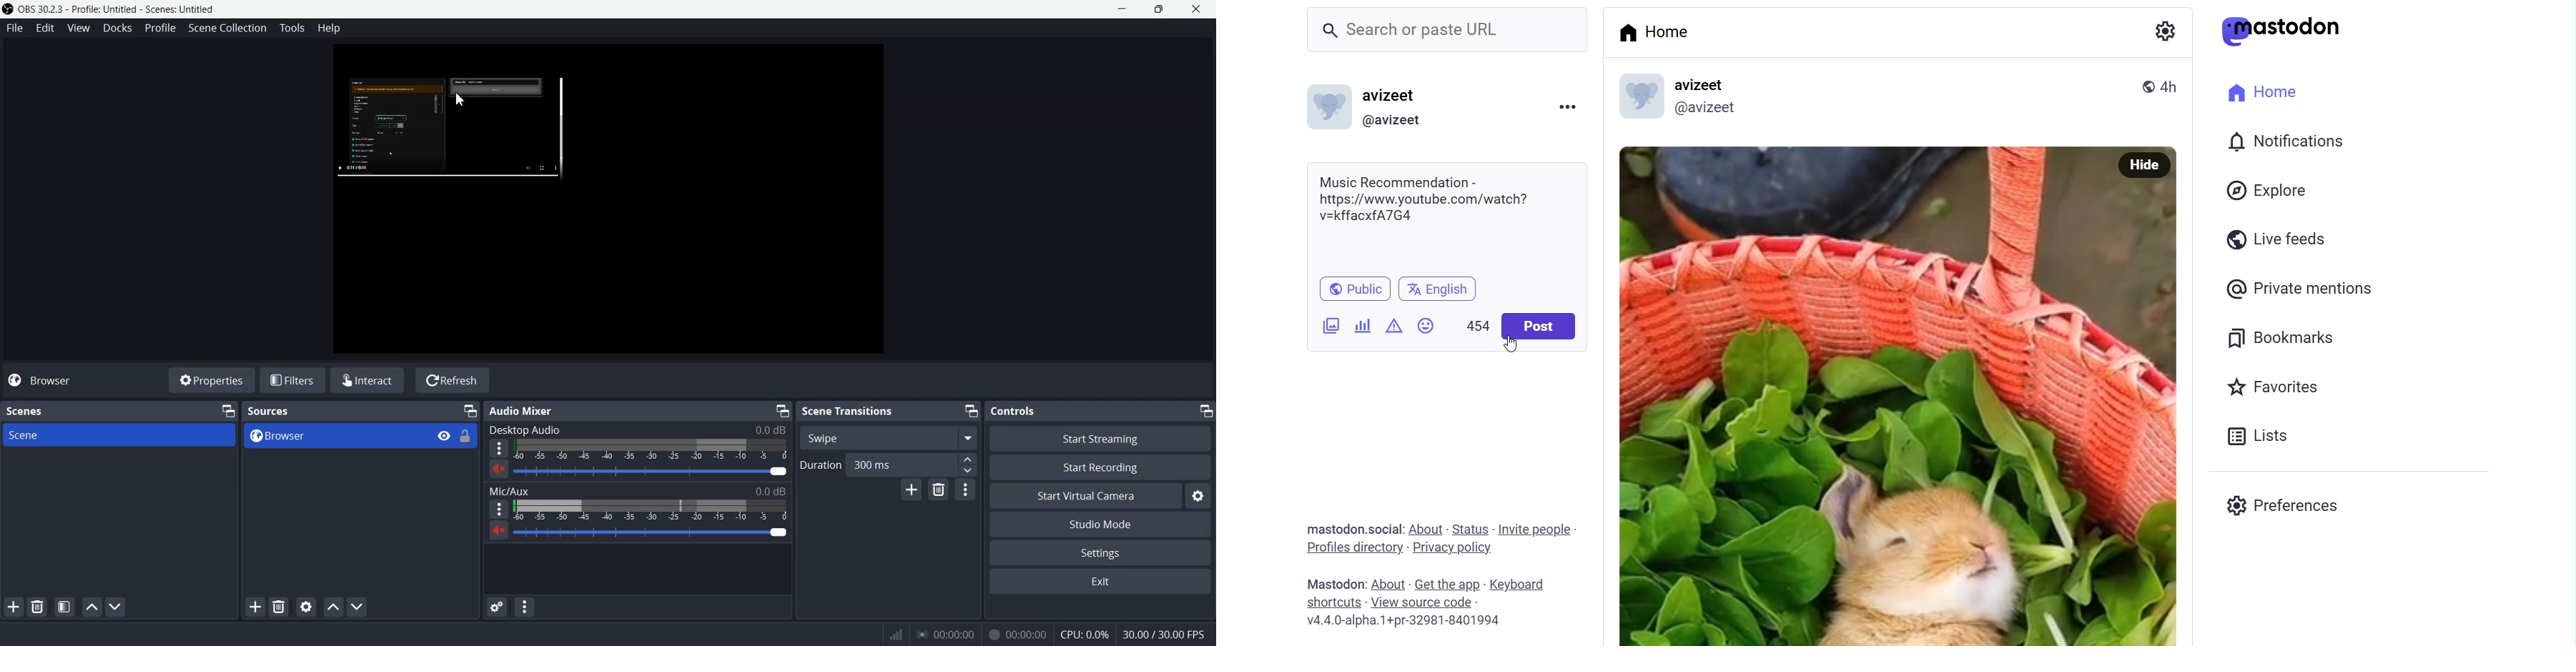 The width and height of the screenshot is (2576, 672). Describe the element at coordinates (1639, 95) in the screenshot. I see `profile picture` at that location.